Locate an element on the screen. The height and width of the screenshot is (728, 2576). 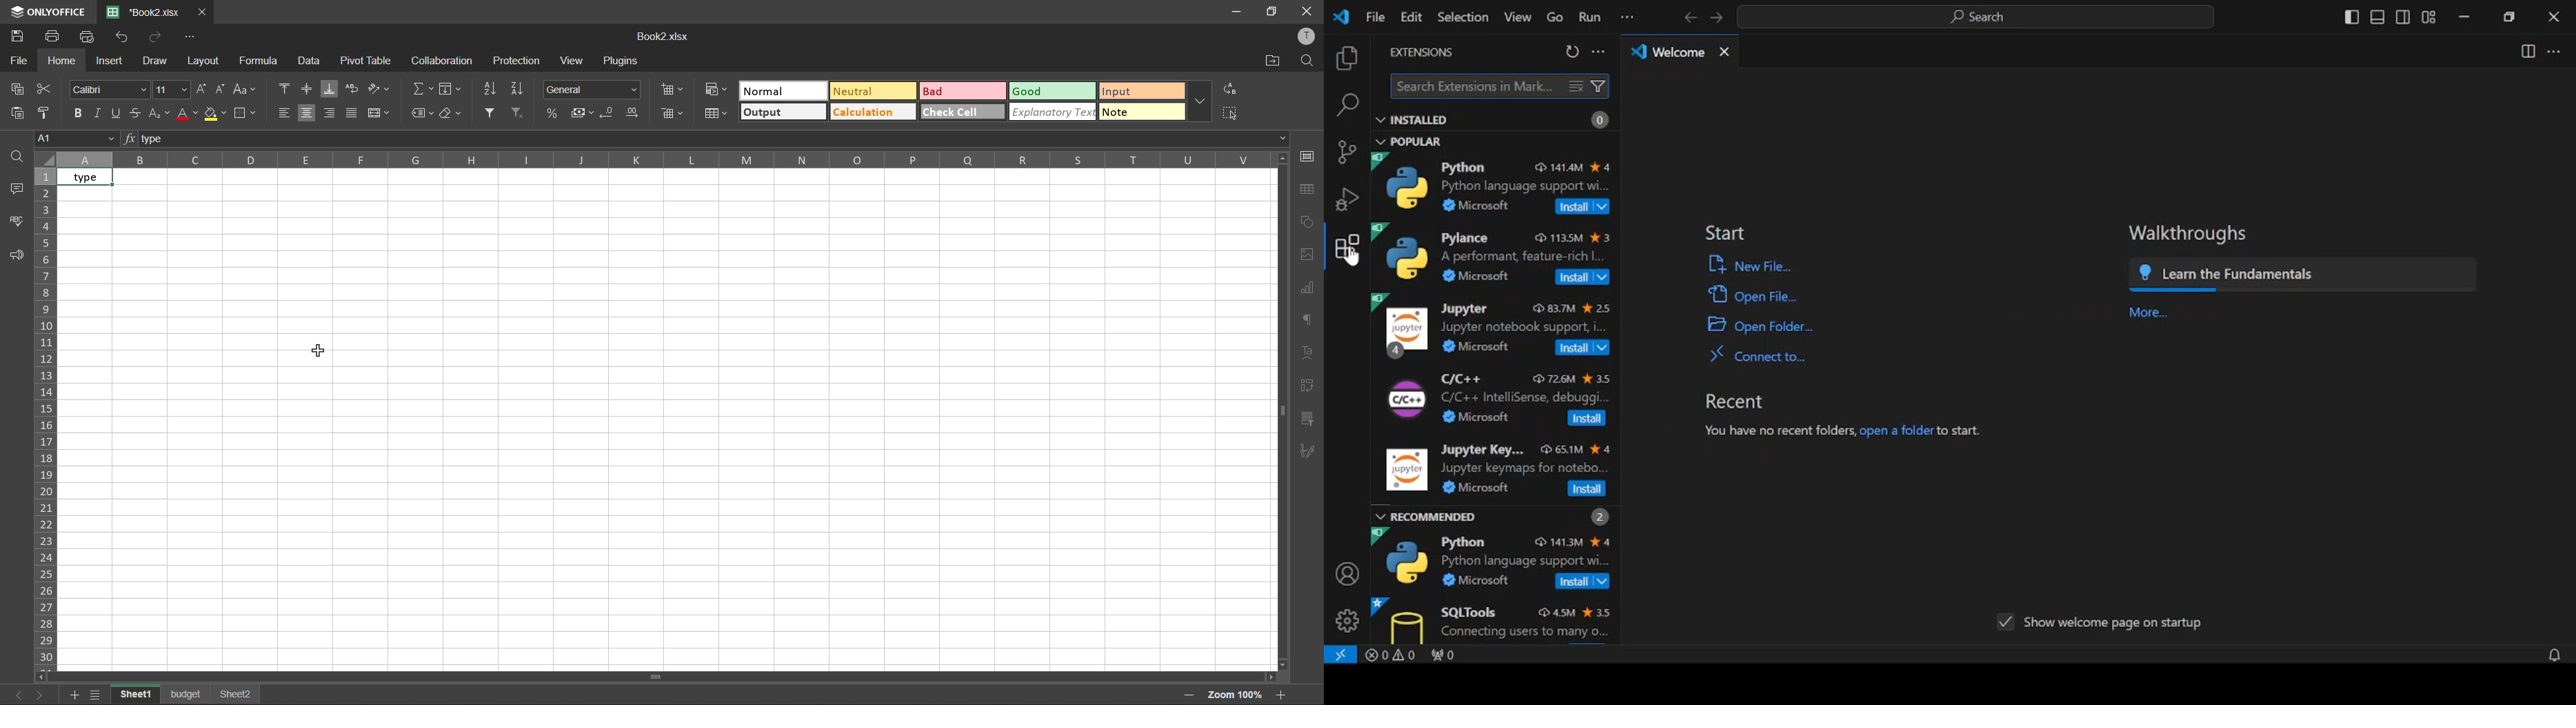
quick print is located at coordinates (88, 37).